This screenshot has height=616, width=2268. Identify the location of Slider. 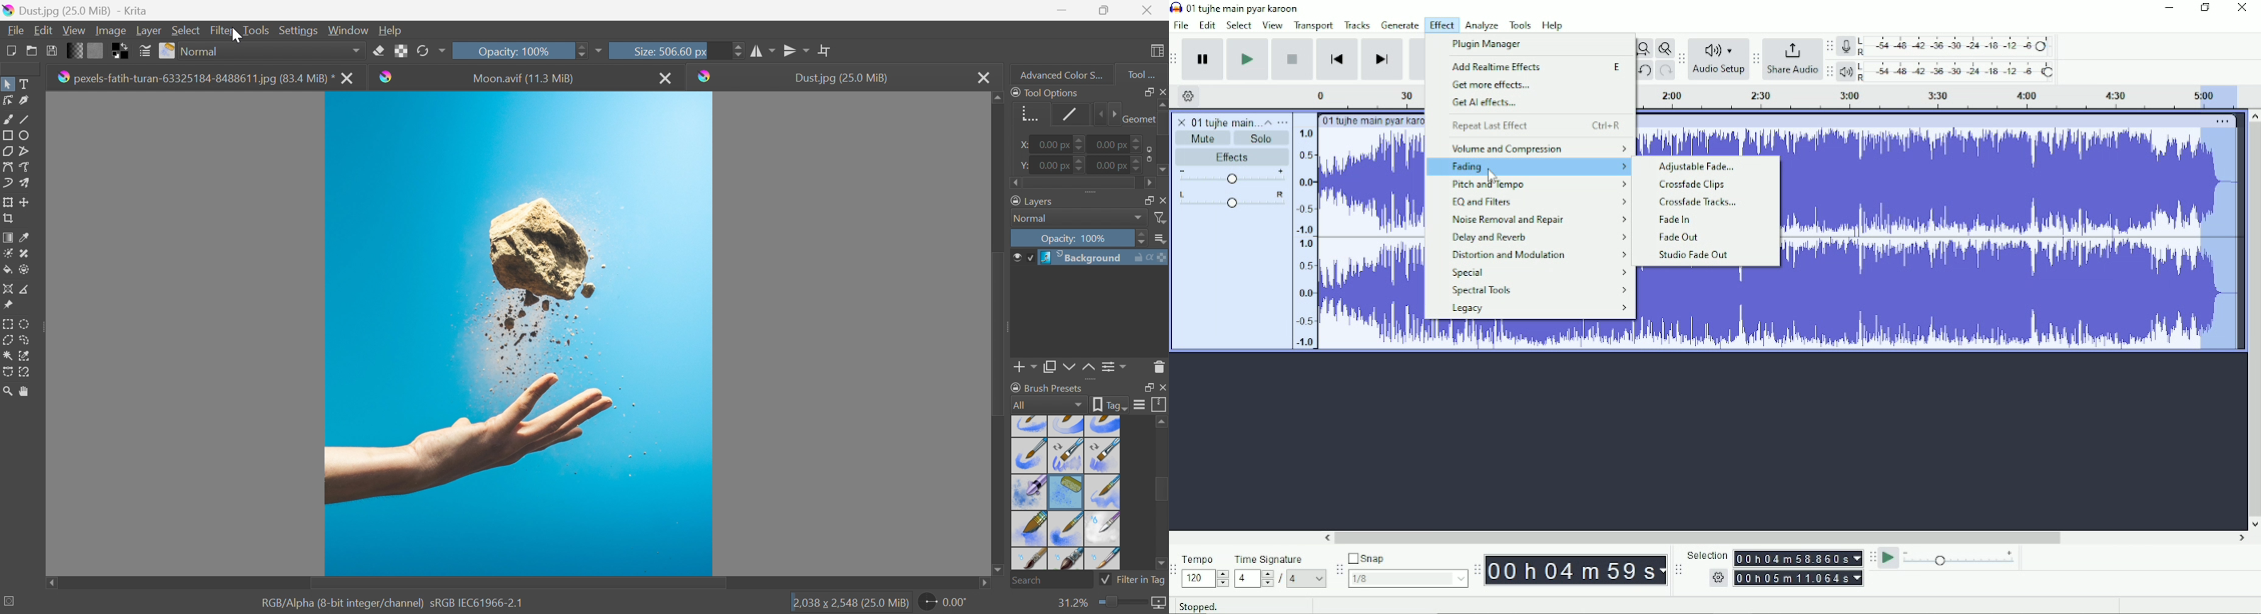
(738, 50).